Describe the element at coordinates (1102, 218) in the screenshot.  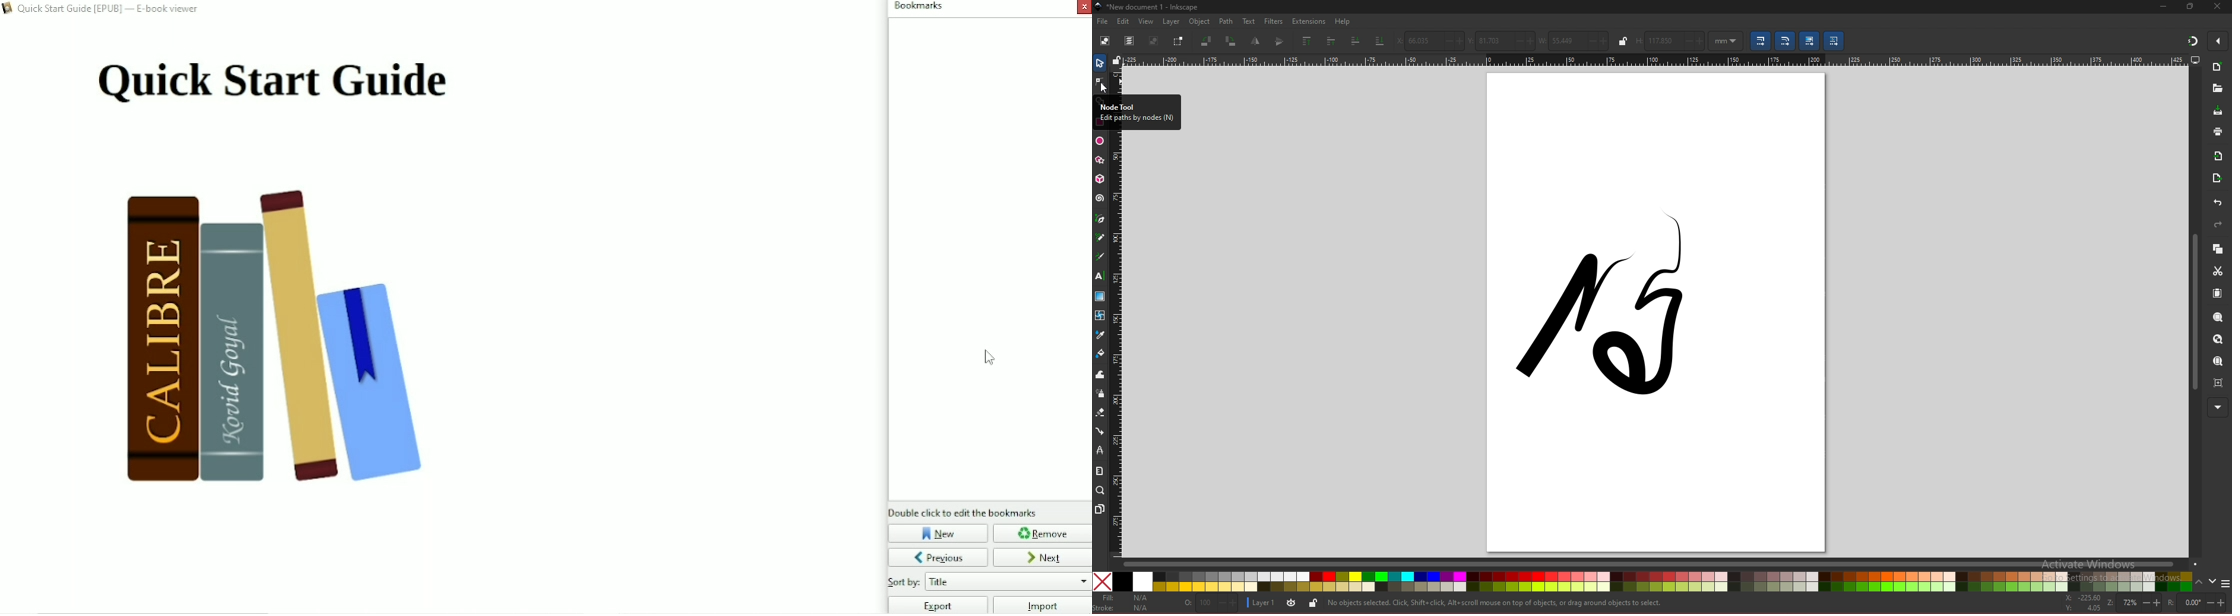
I see `pen` at that location.